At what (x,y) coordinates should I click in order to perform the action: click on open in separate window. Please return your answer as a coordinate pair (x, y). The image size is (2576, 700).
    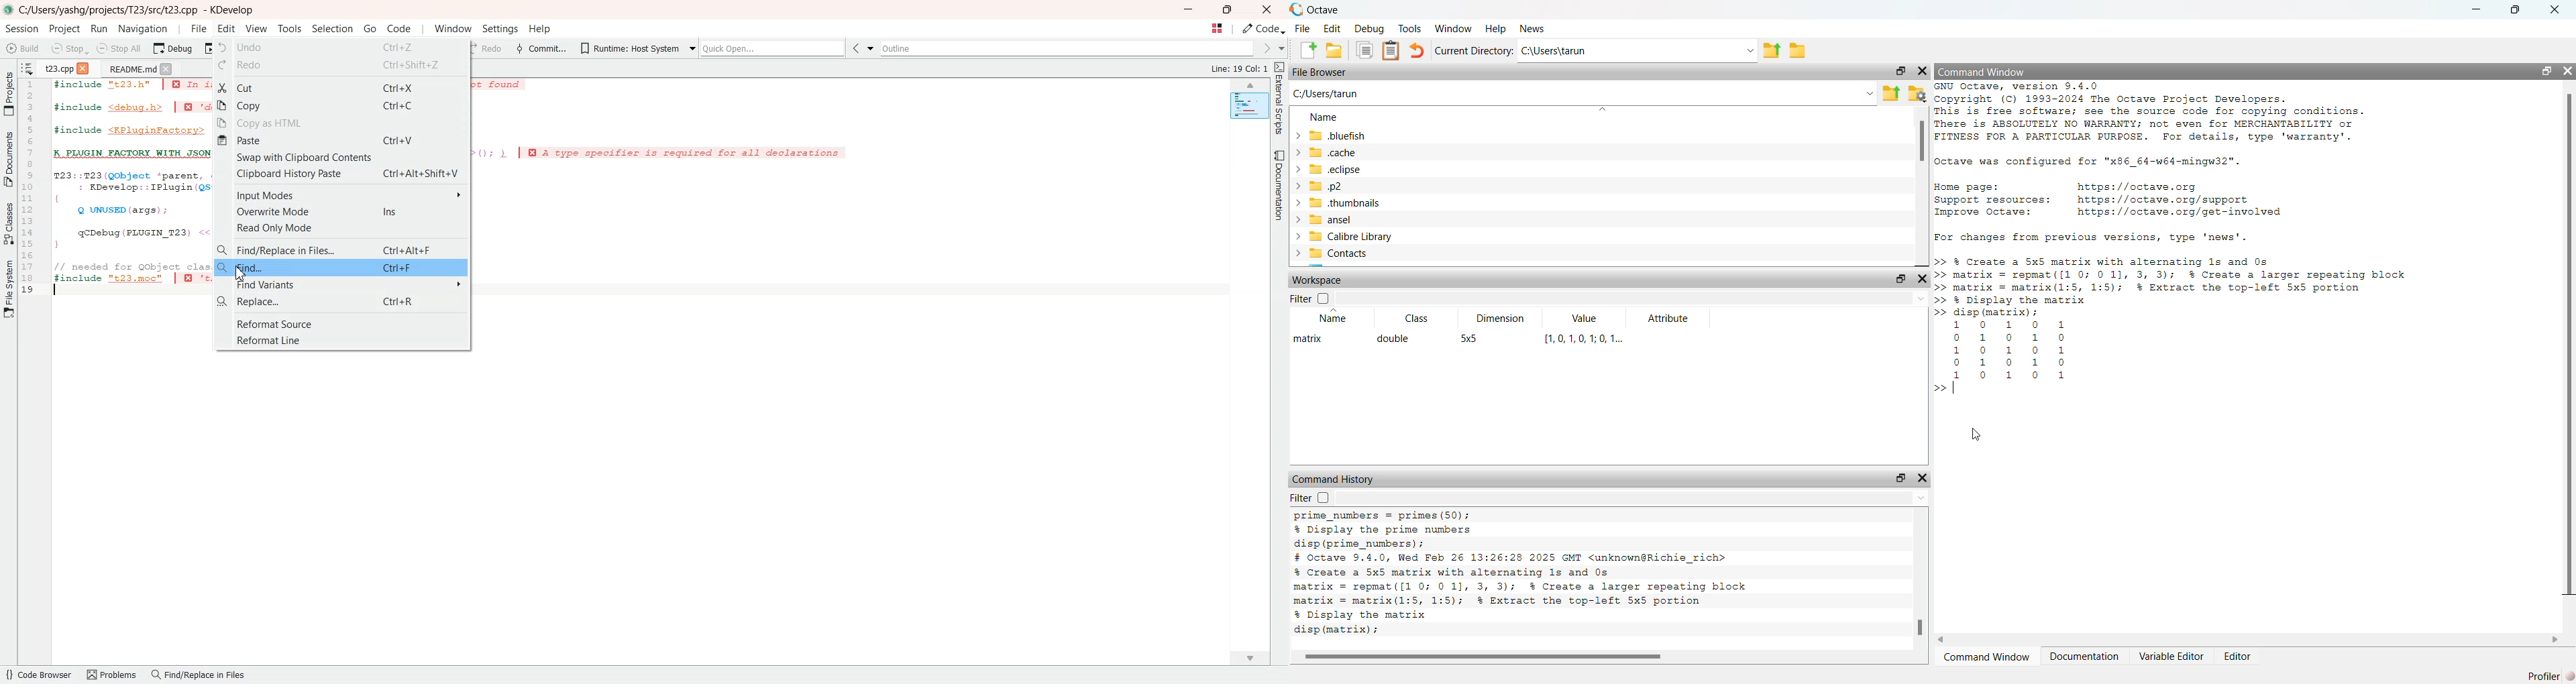
    Looking at the image, I should click on (1899, 278).